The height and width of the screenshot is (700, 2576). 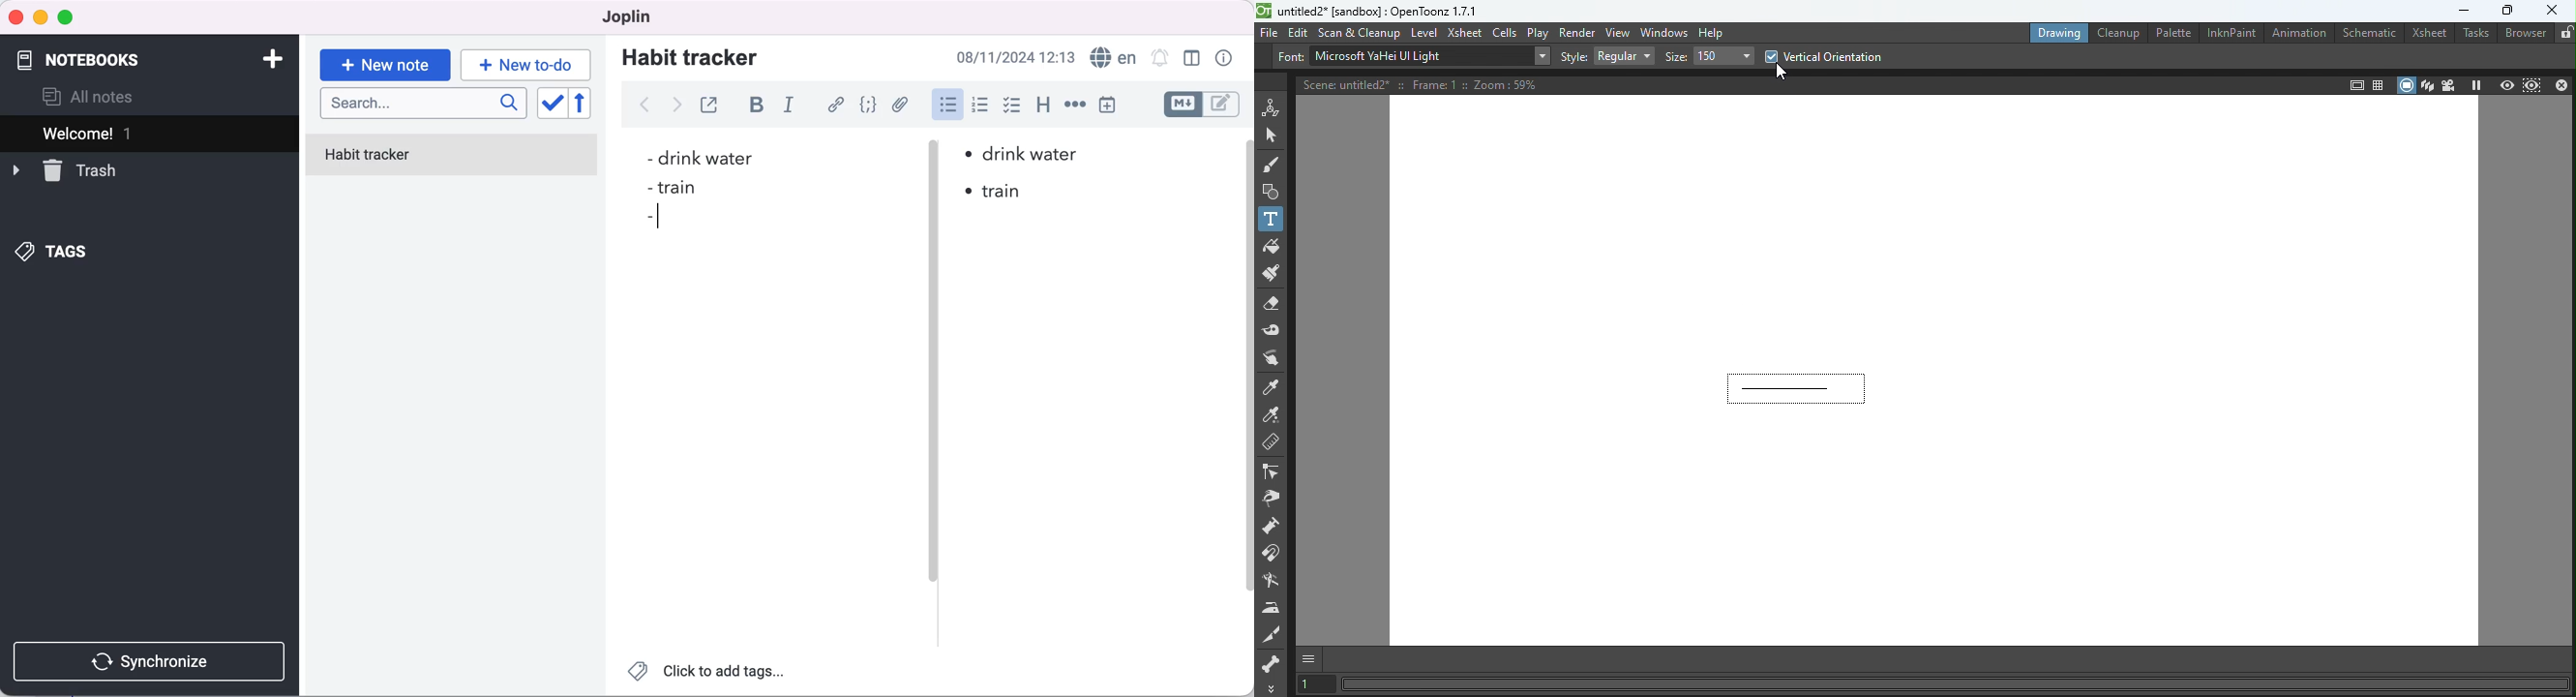 I want to click on Bender tool, so click(x=1272, y=579).